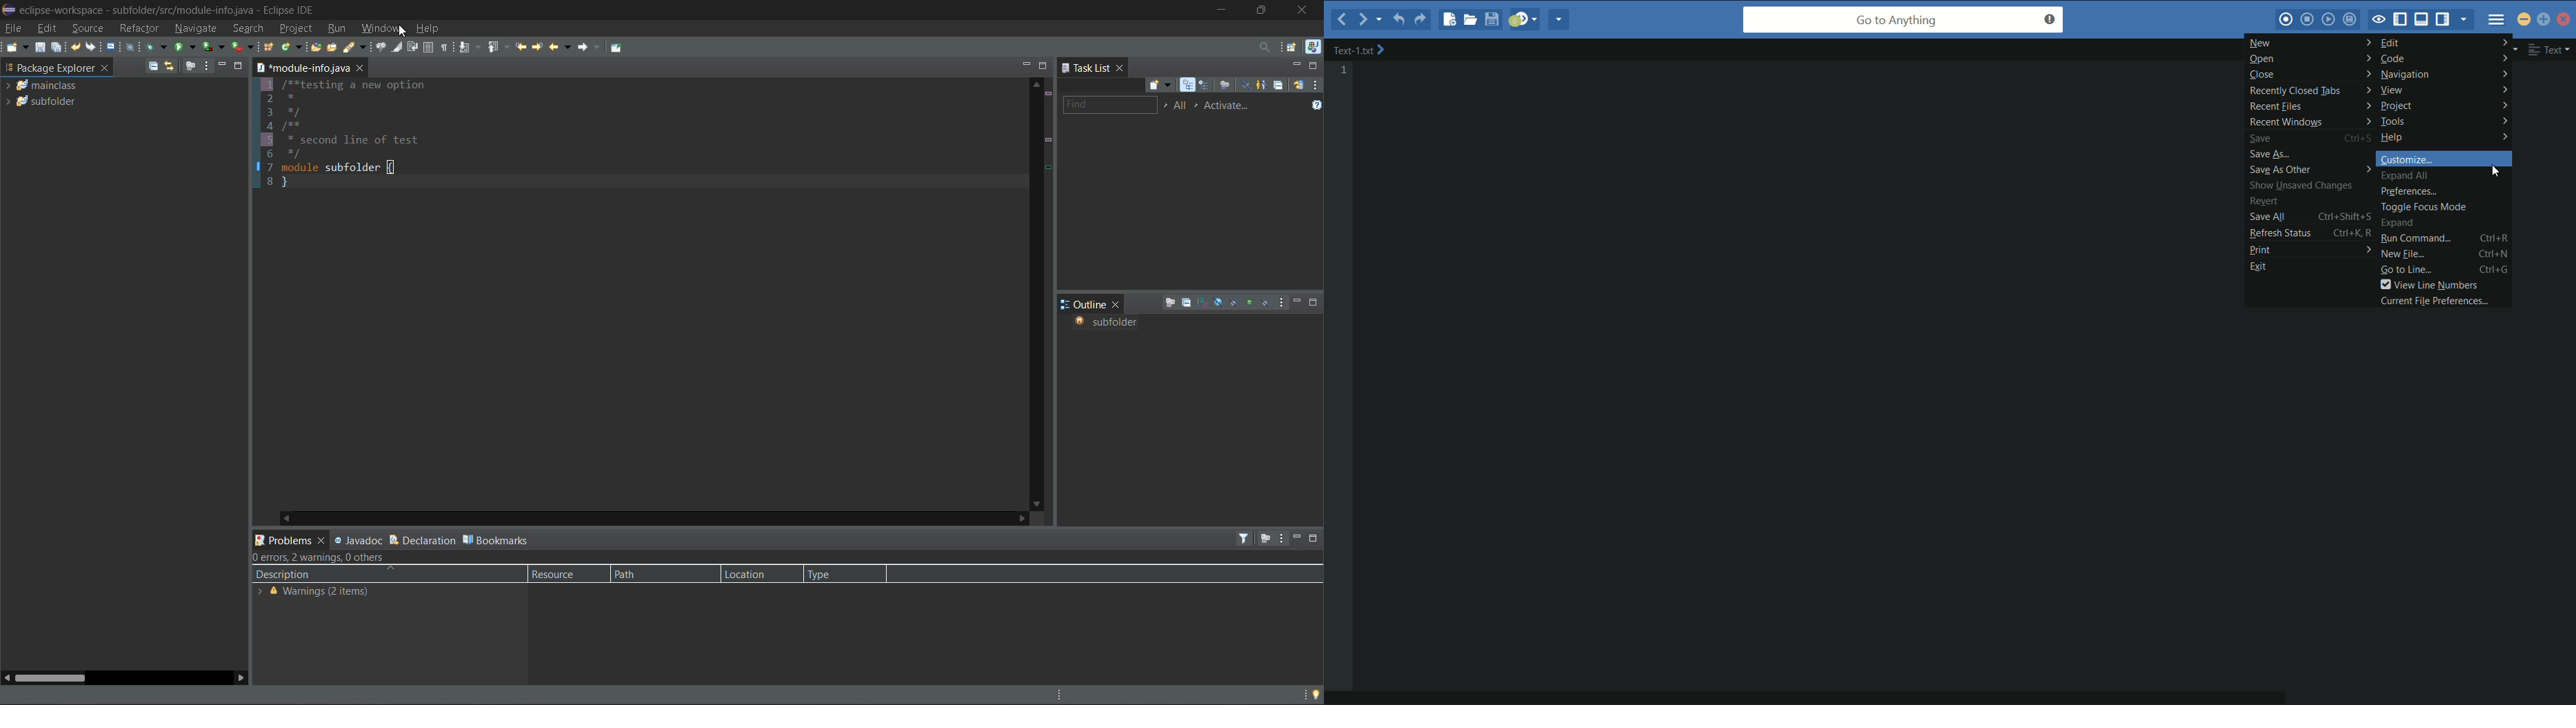 The image size is (2576, 728). I want to click on open file, so click(1469, 21).